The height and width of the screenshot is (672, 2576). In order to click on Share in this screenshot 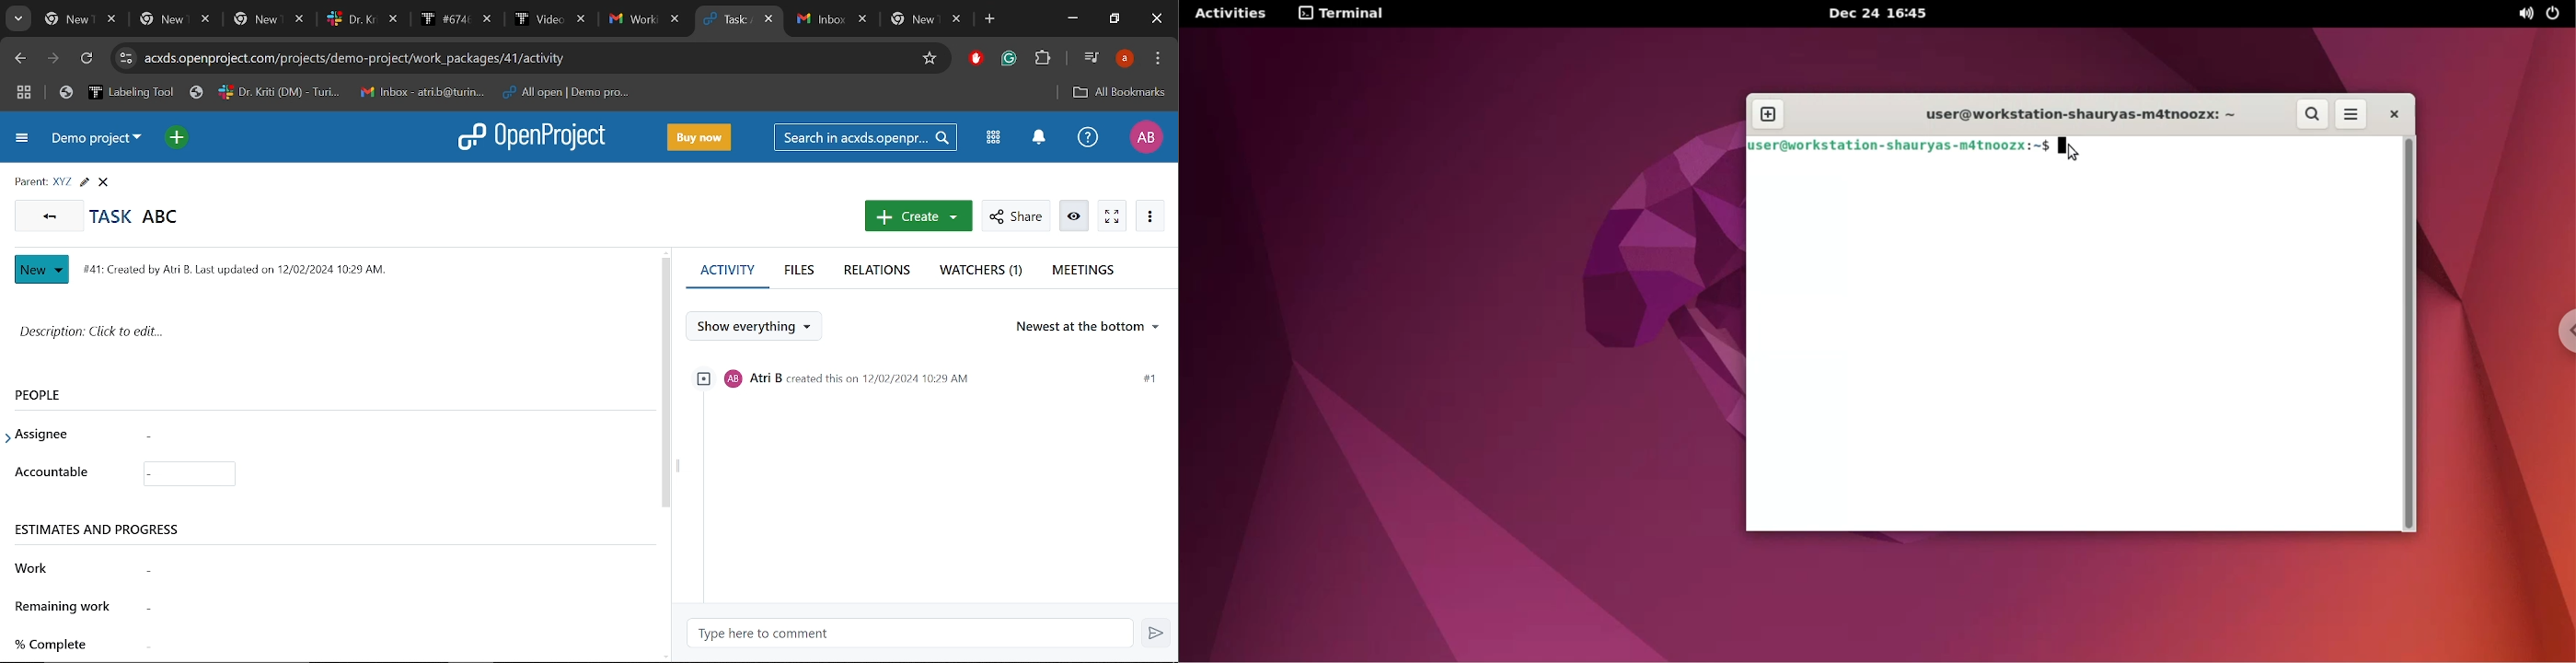, I will do `click(1015, 216)`.